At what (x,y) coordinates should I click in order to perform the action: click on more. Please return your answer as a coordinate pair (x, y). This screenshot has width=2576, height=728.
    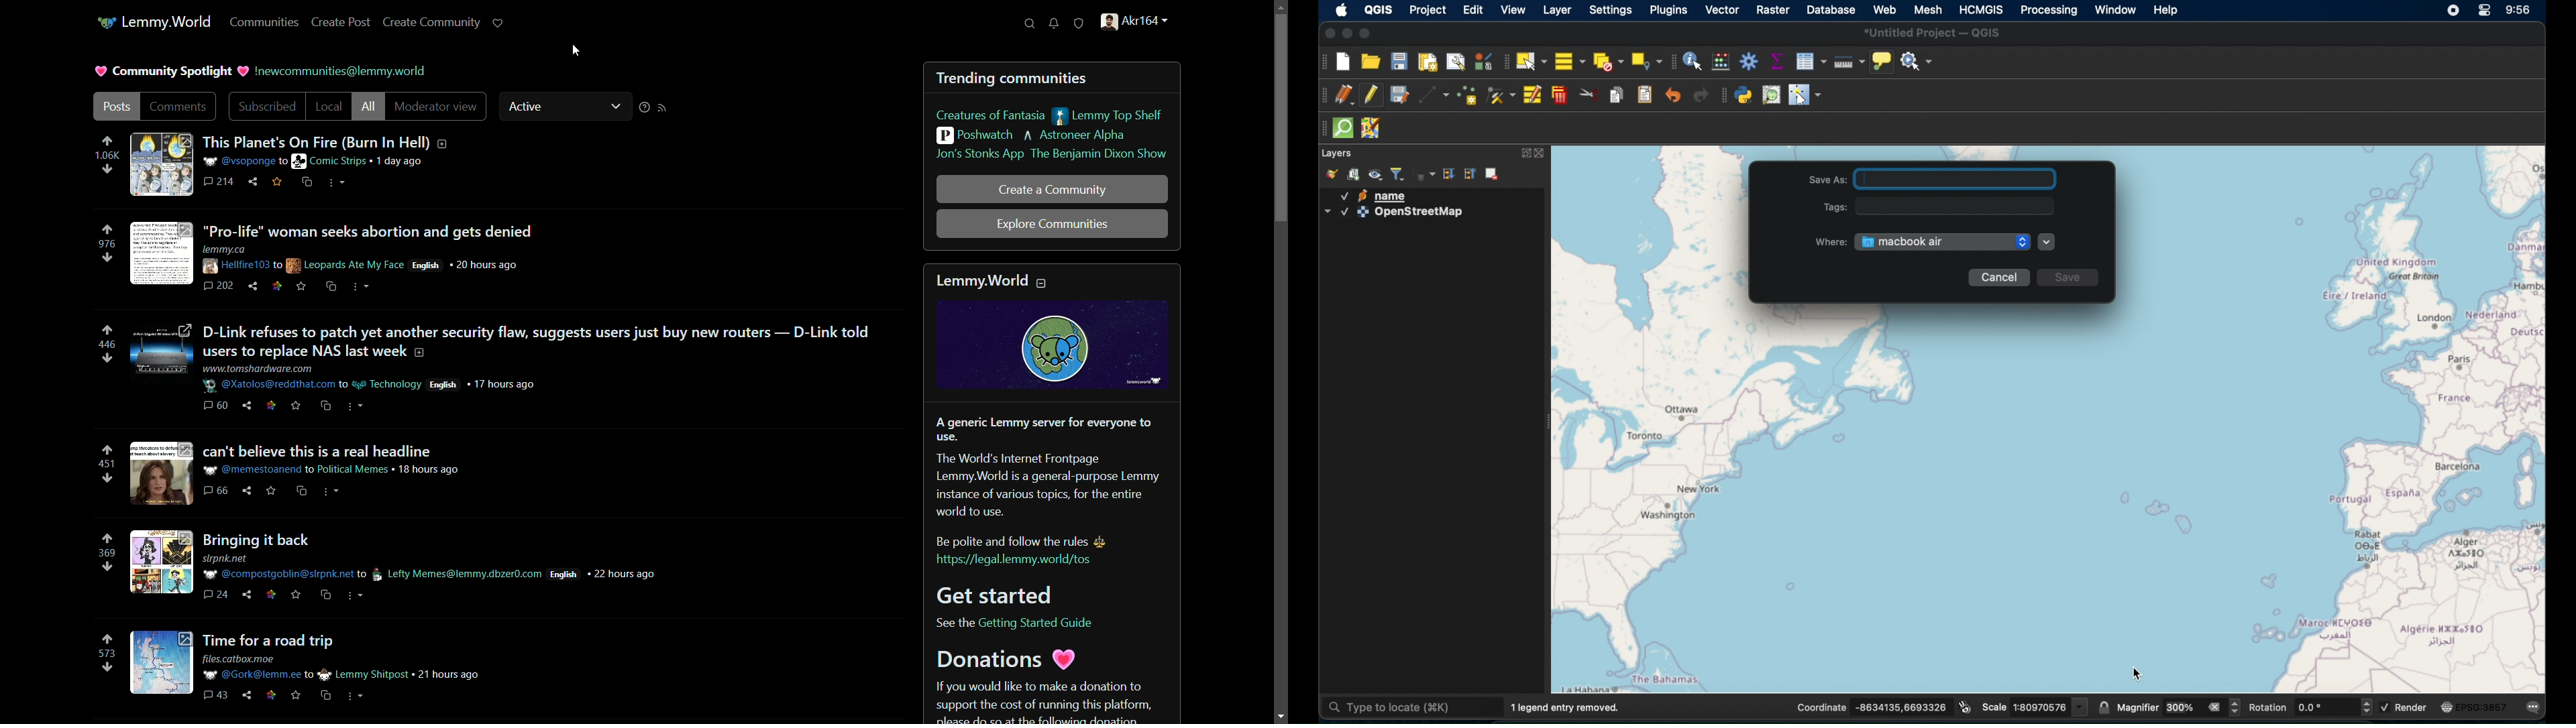
    Looking at the image, I should click on (2051, 242).